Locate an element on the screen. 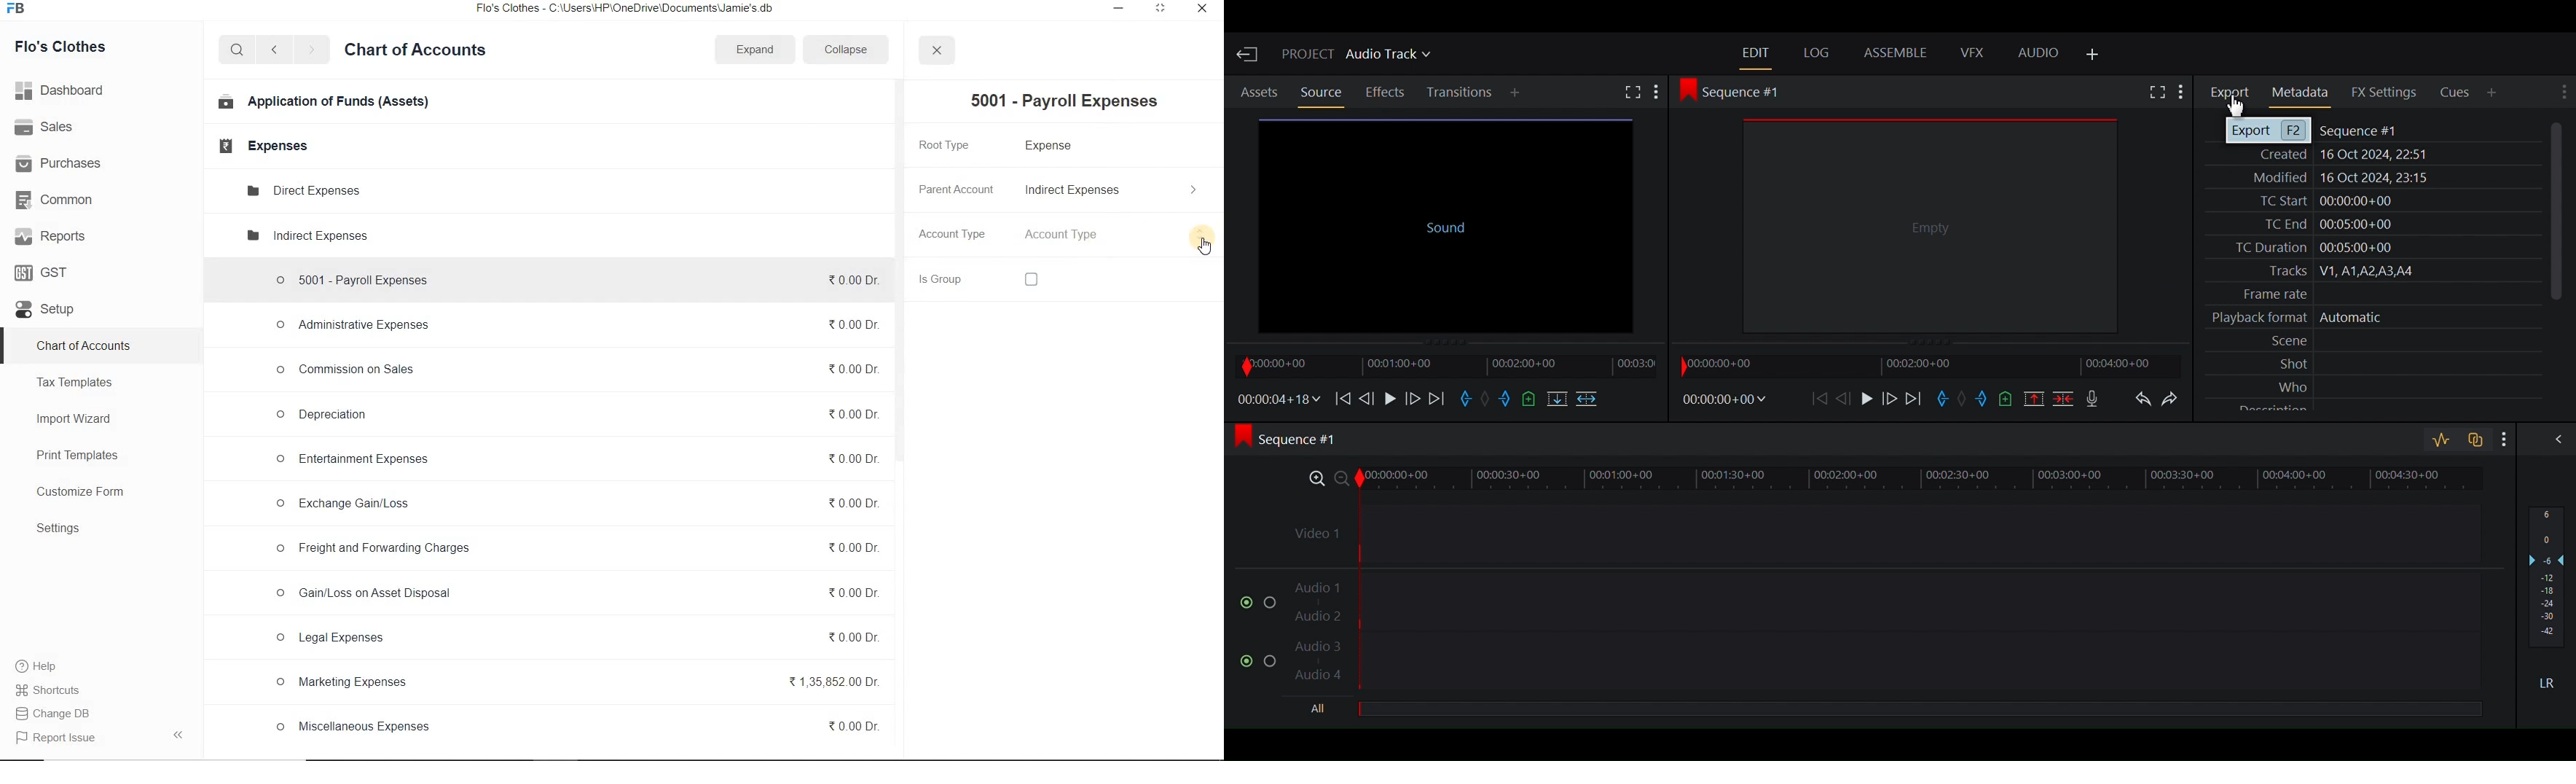 The image size is (2576, 784). Show Settings menu is located at coordinates (2182, 94).